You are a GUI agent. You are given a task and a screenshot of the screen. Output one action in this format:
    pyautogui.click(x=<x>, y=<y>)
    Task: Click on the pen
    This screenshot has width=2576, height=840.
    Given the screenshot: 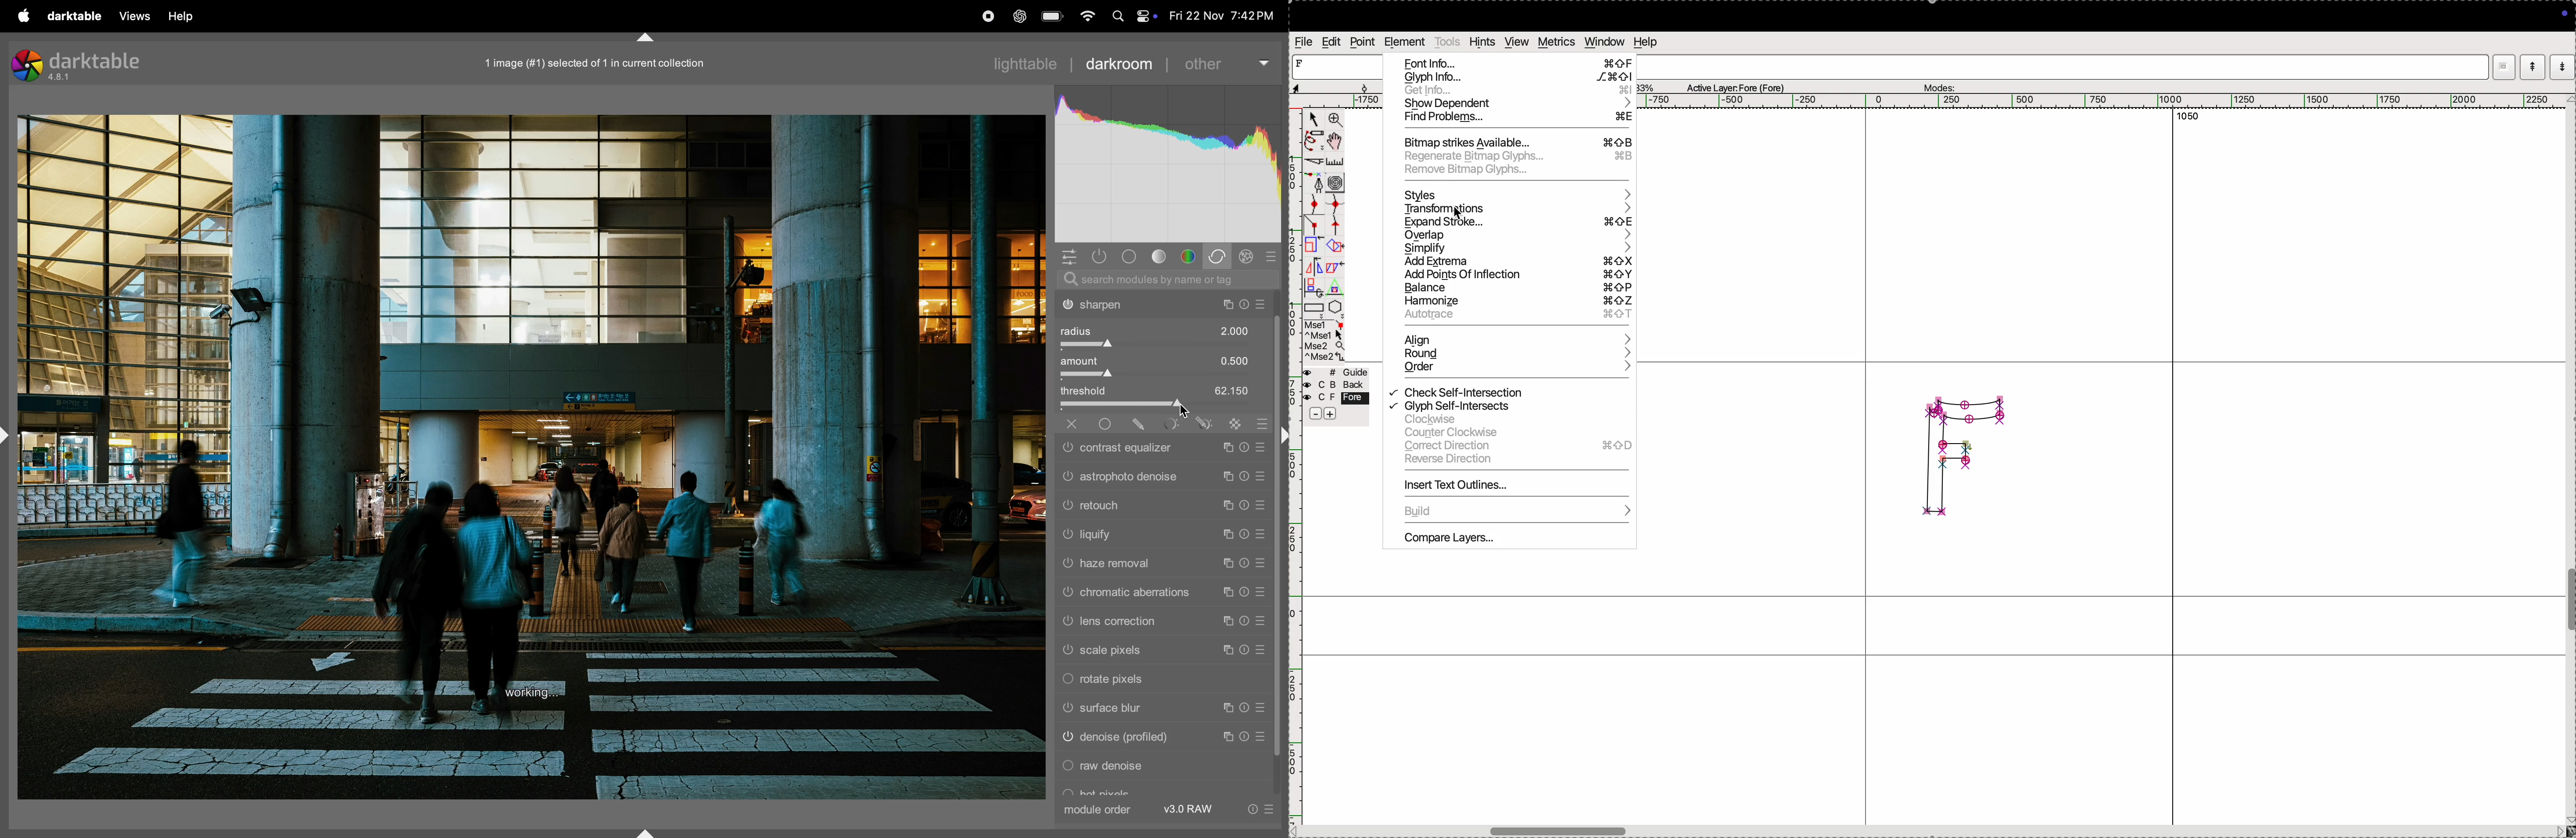 What is the action you would take?
    pyautogui.click(x=1312, y=143)
    